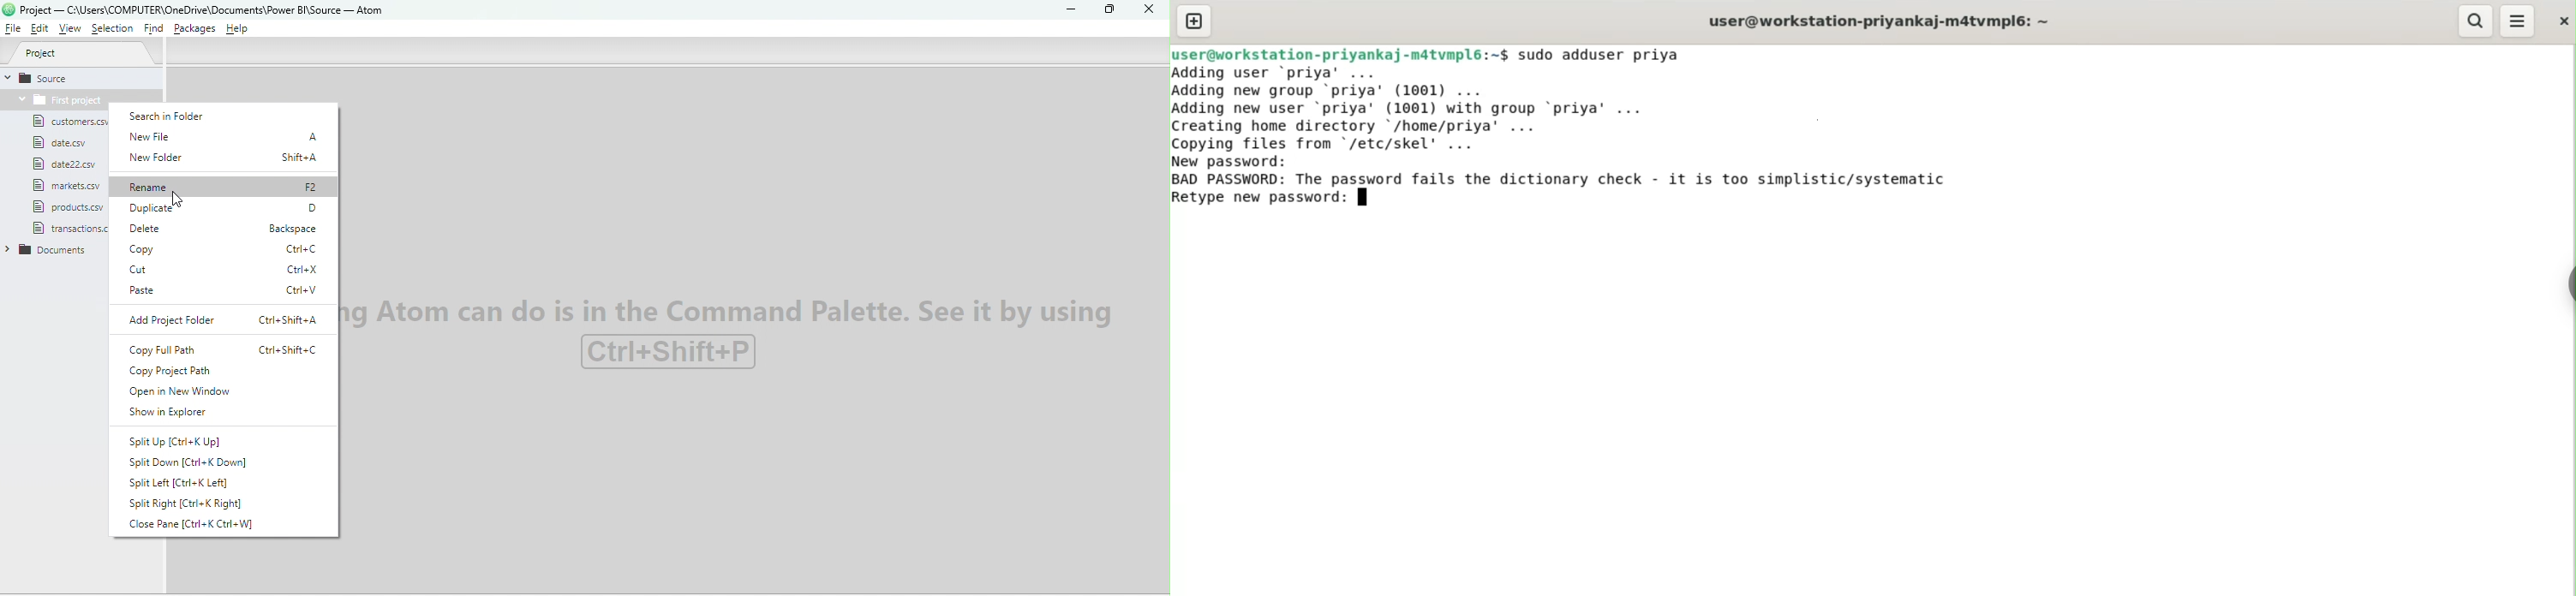 The image size is (2576, 616). What do you see at coordinates (115, 31) in the screenshot?
I see `Selection` at bounding box center [115, 31].